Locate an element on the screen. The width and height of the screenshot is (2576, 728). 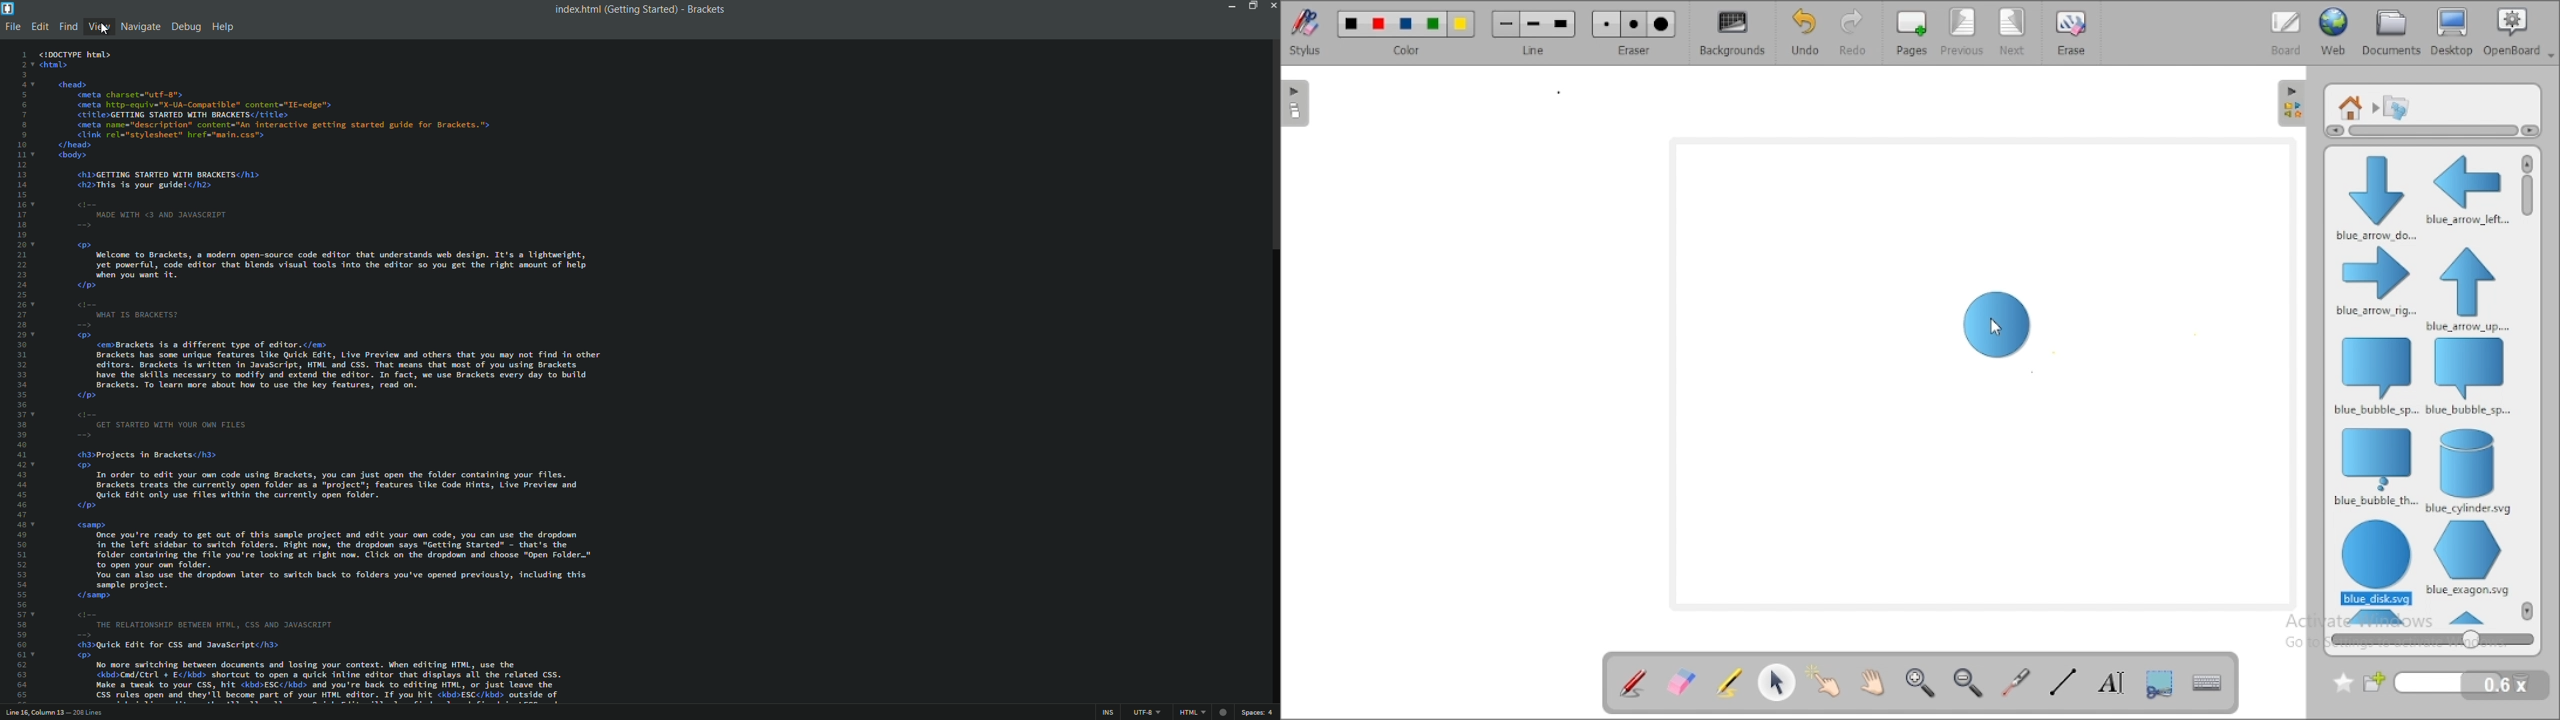
blue bubble think is located at coordinates (2374, 467).